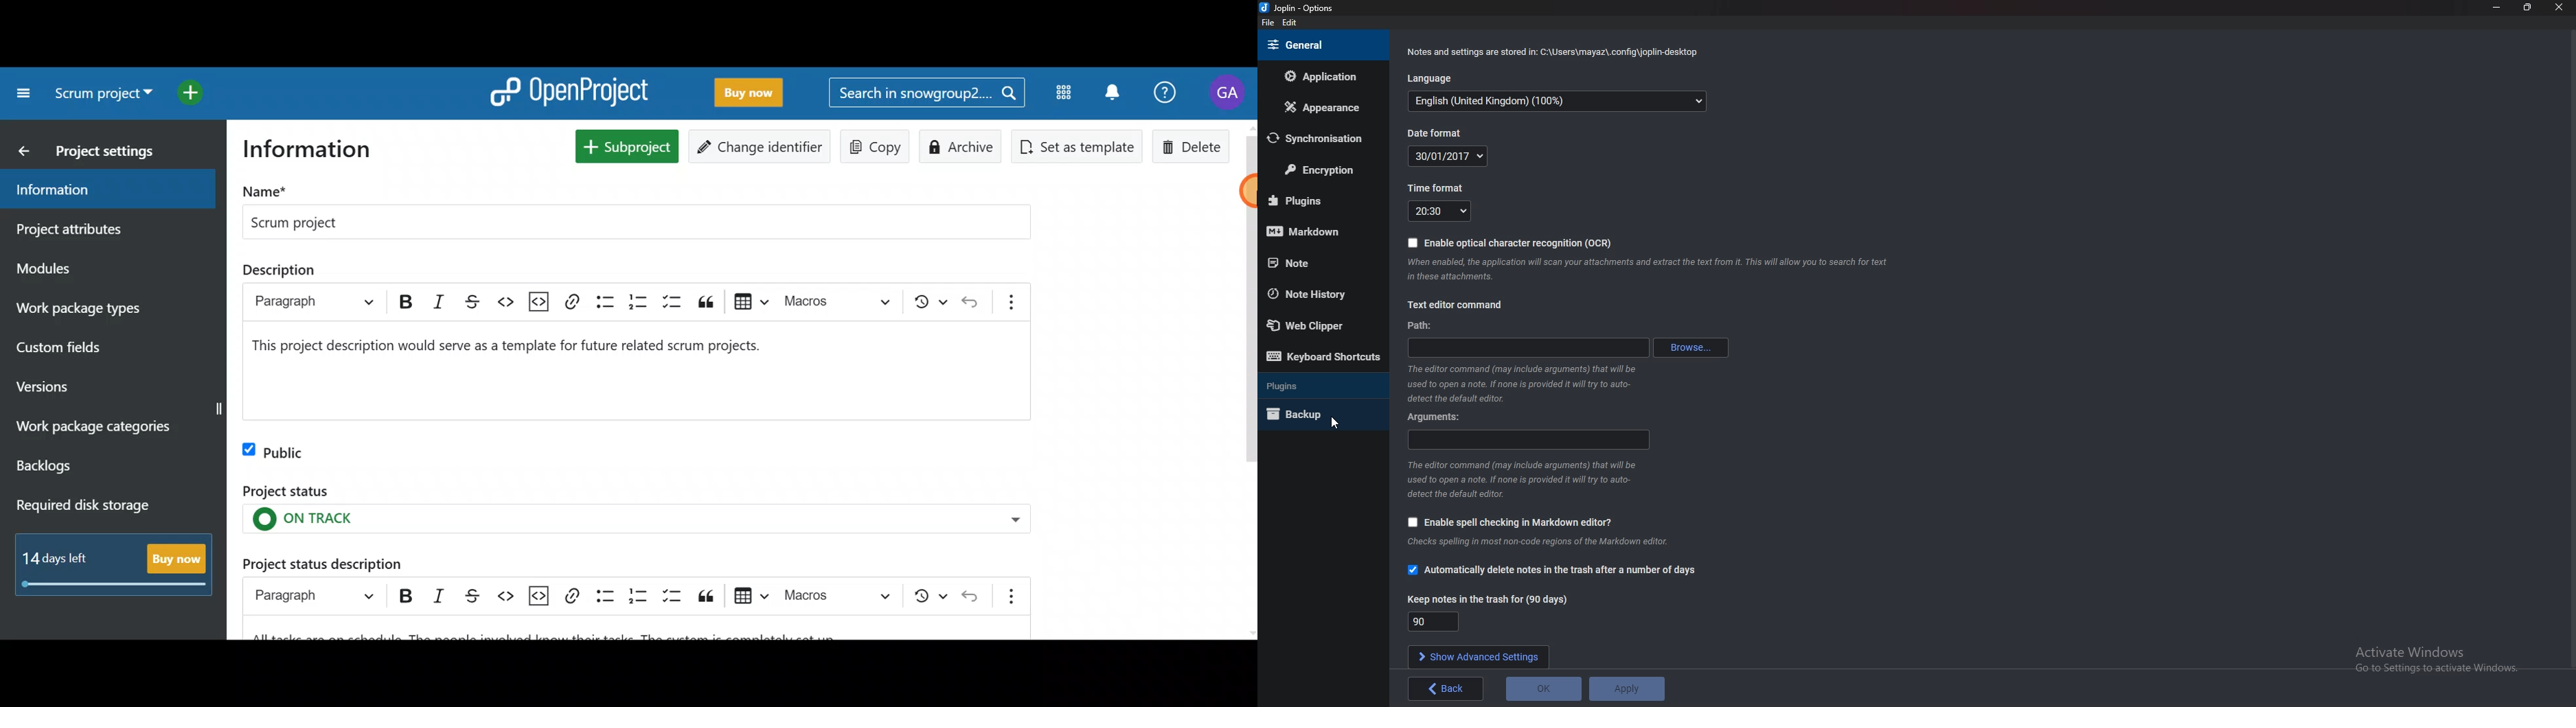  I want to click on Info, so click(1551, 53).